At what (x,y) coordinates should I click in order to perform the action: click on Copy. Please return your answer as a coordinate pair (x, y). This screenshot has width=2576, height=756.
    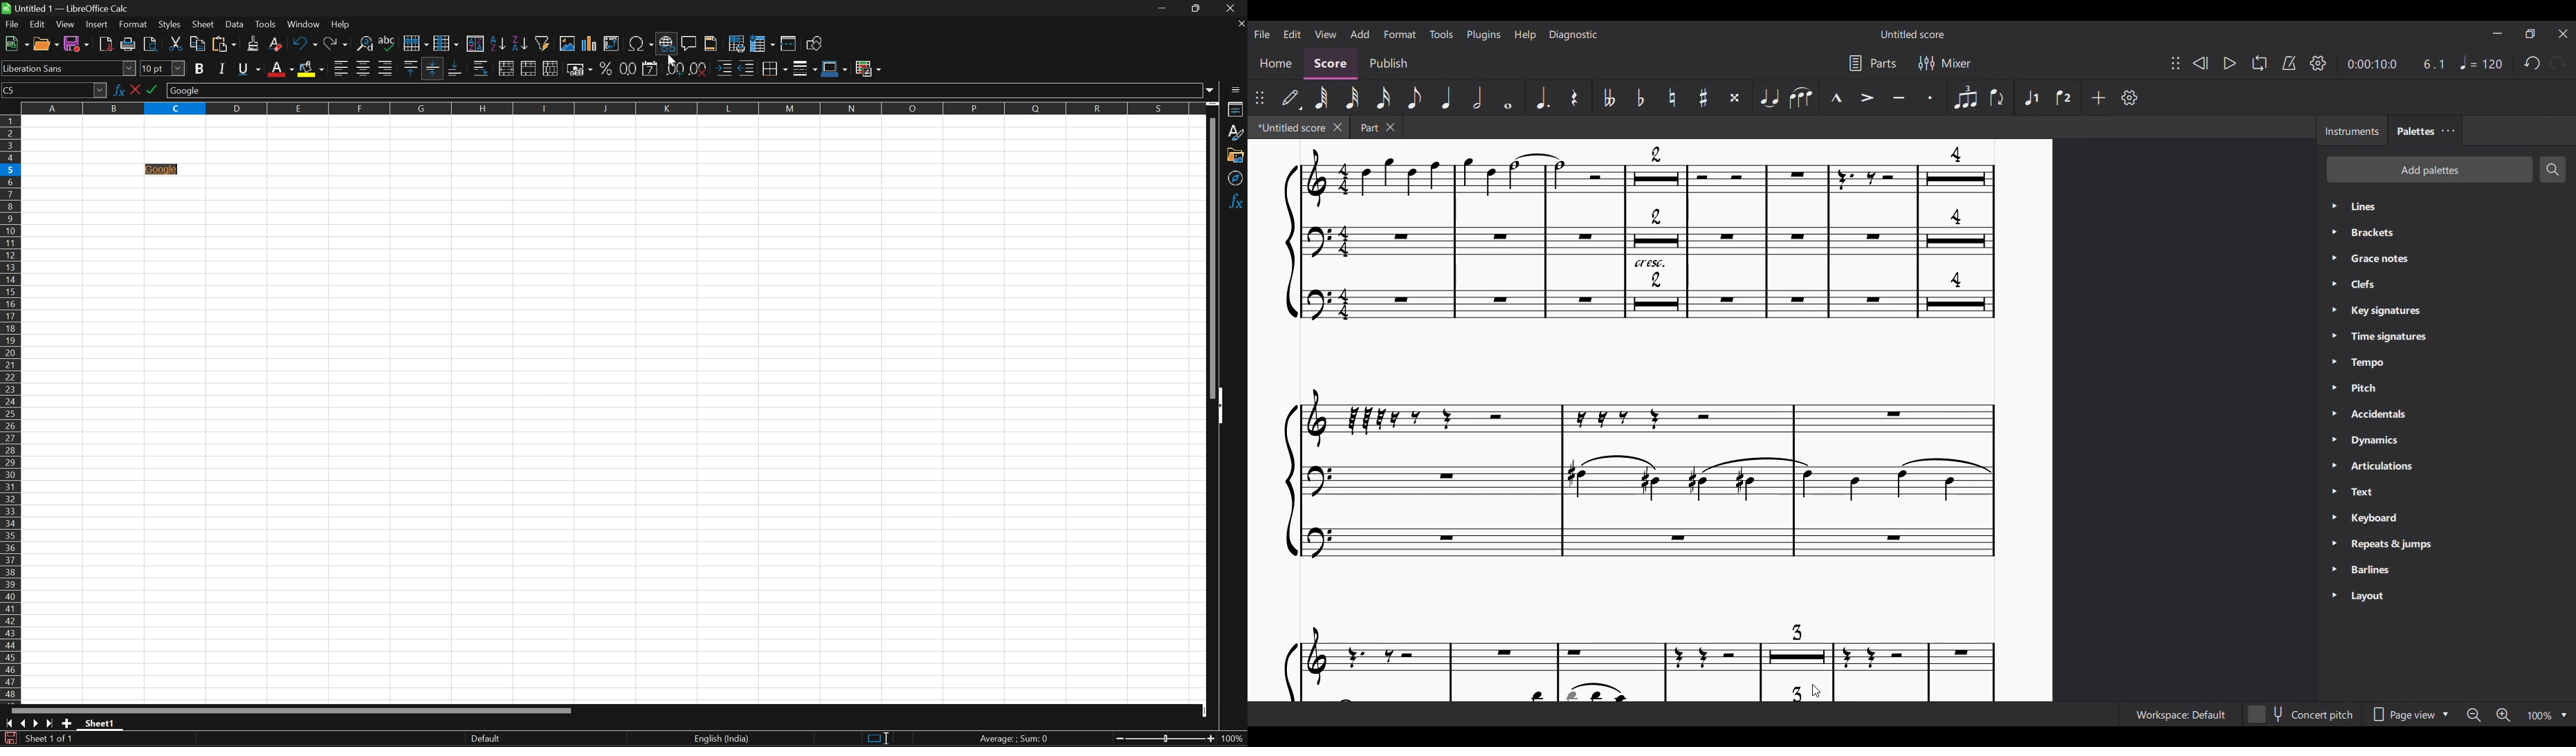
    Looking at the image, I should click on (196, 42).